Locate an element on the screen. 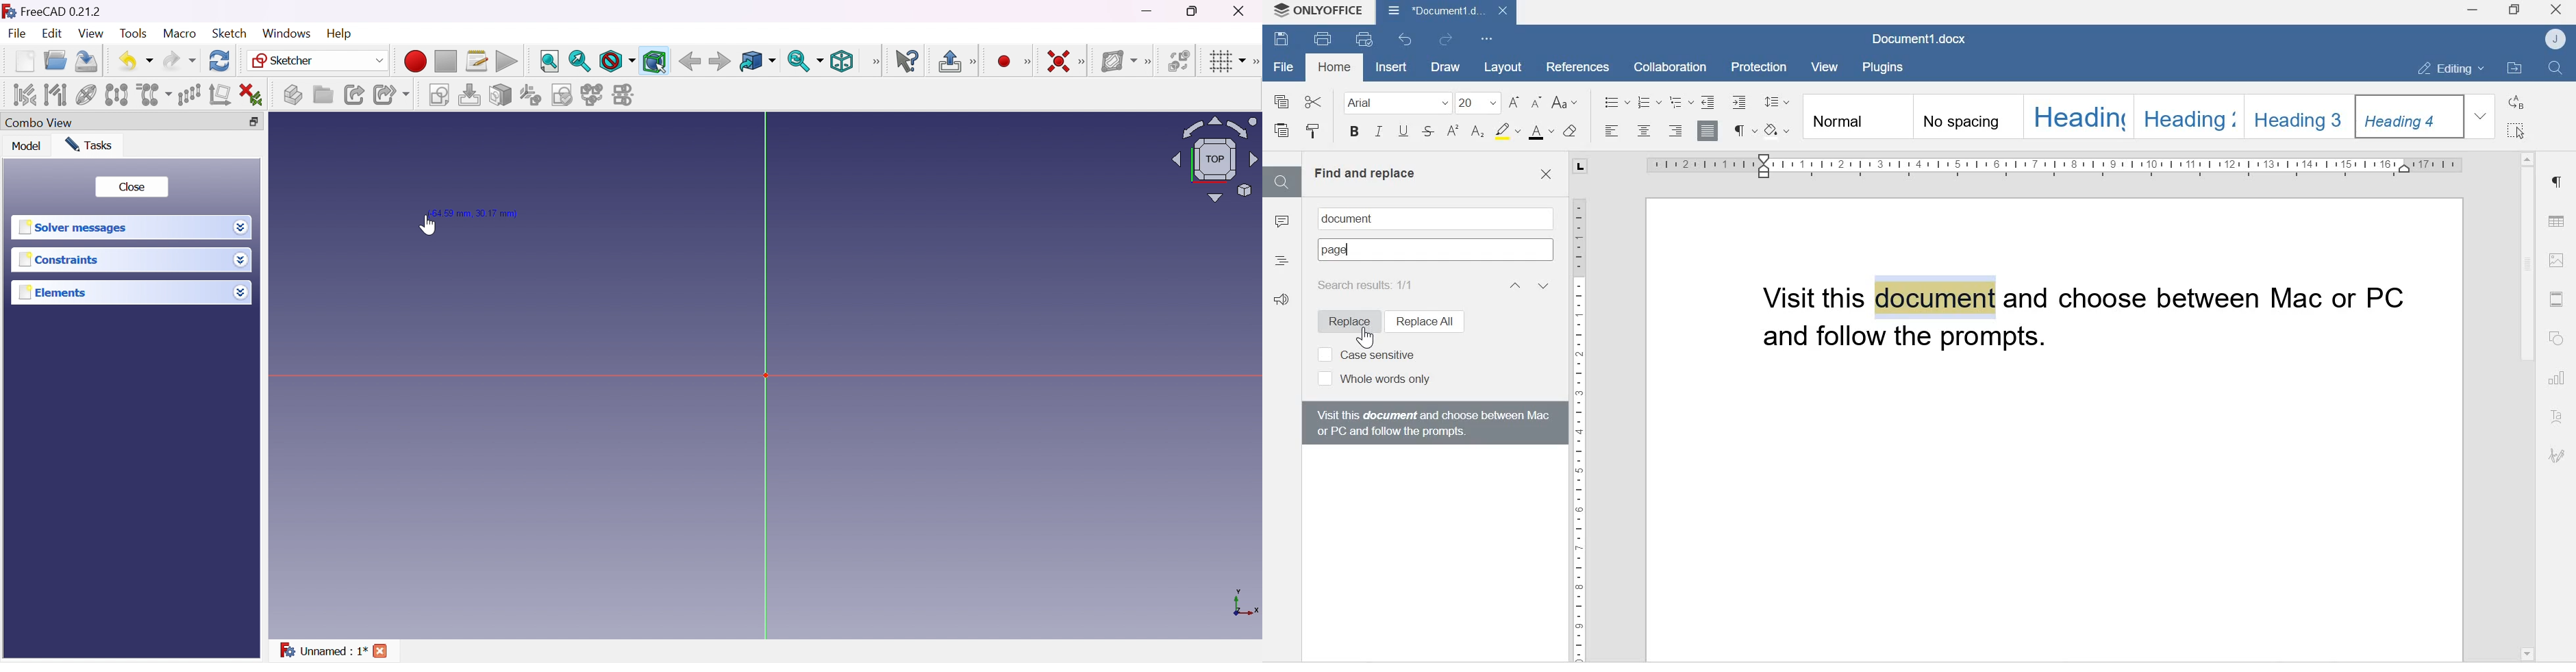 This screenshot has width=2576, height=672. Sync view is located at coordinates (805, 62).